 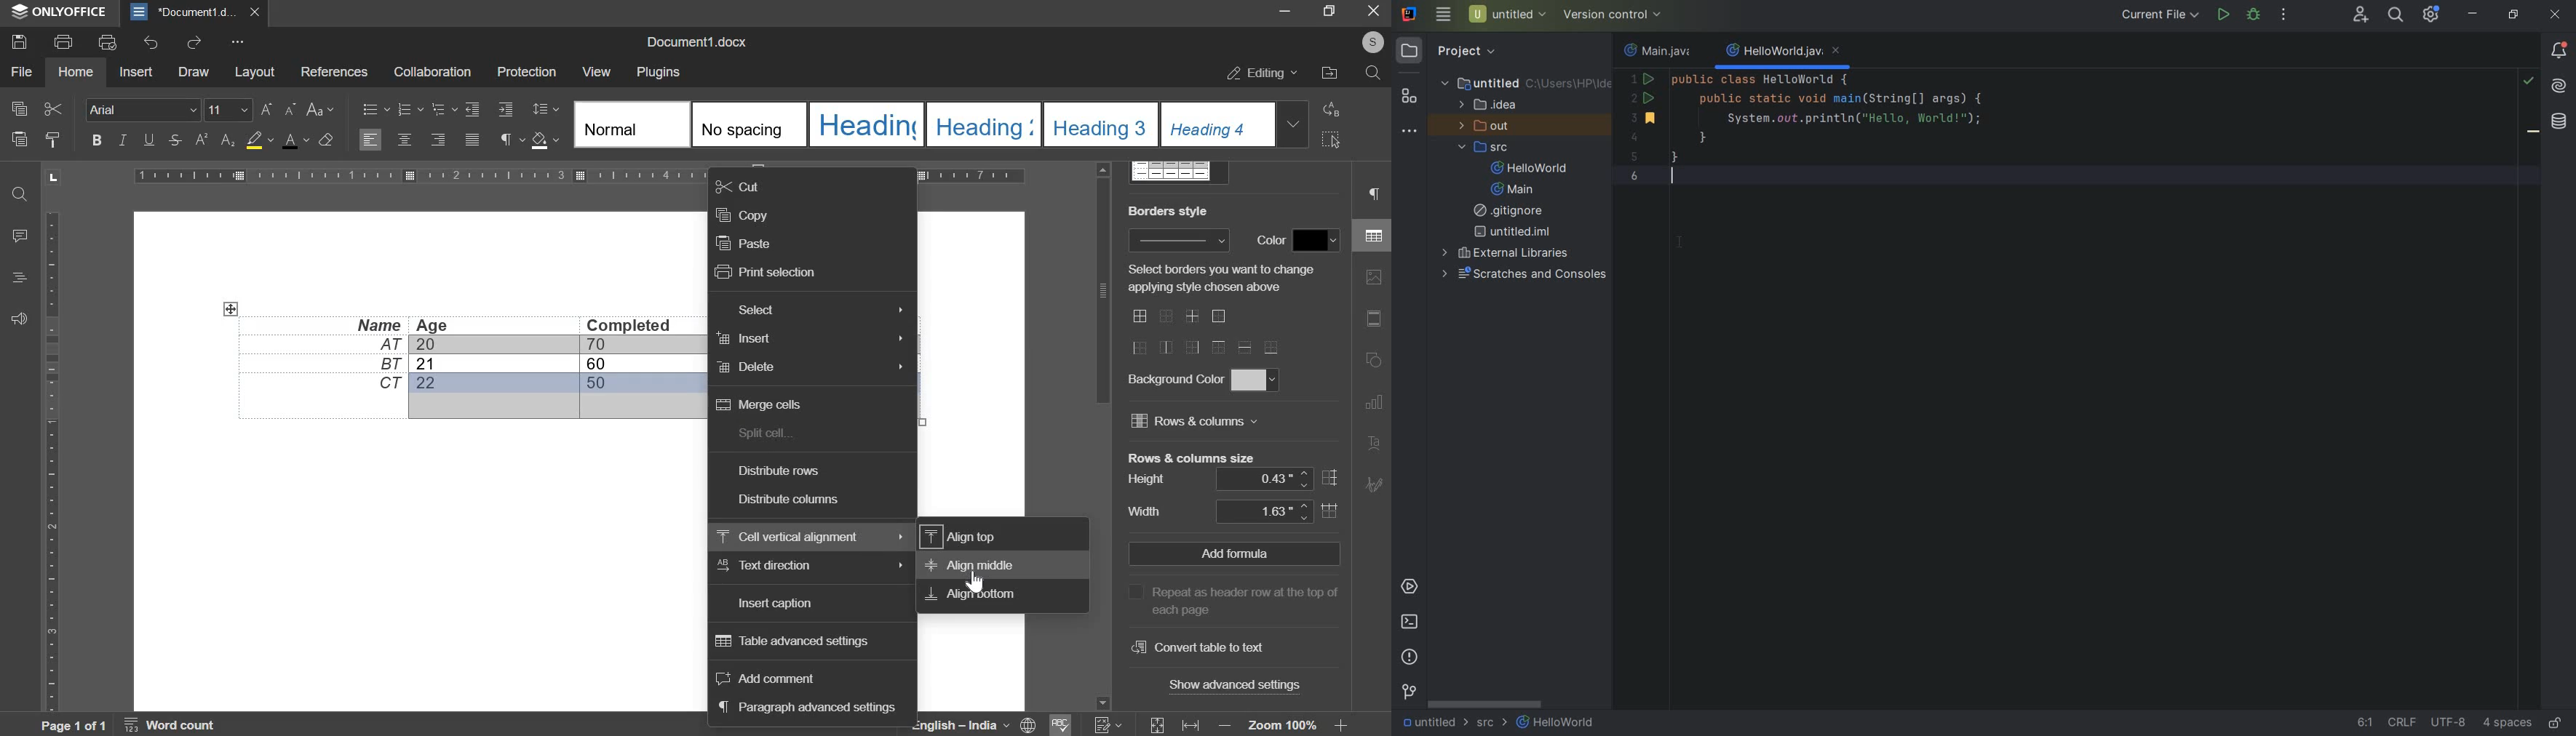 I want to click on copy, so click(x=742, y=215).